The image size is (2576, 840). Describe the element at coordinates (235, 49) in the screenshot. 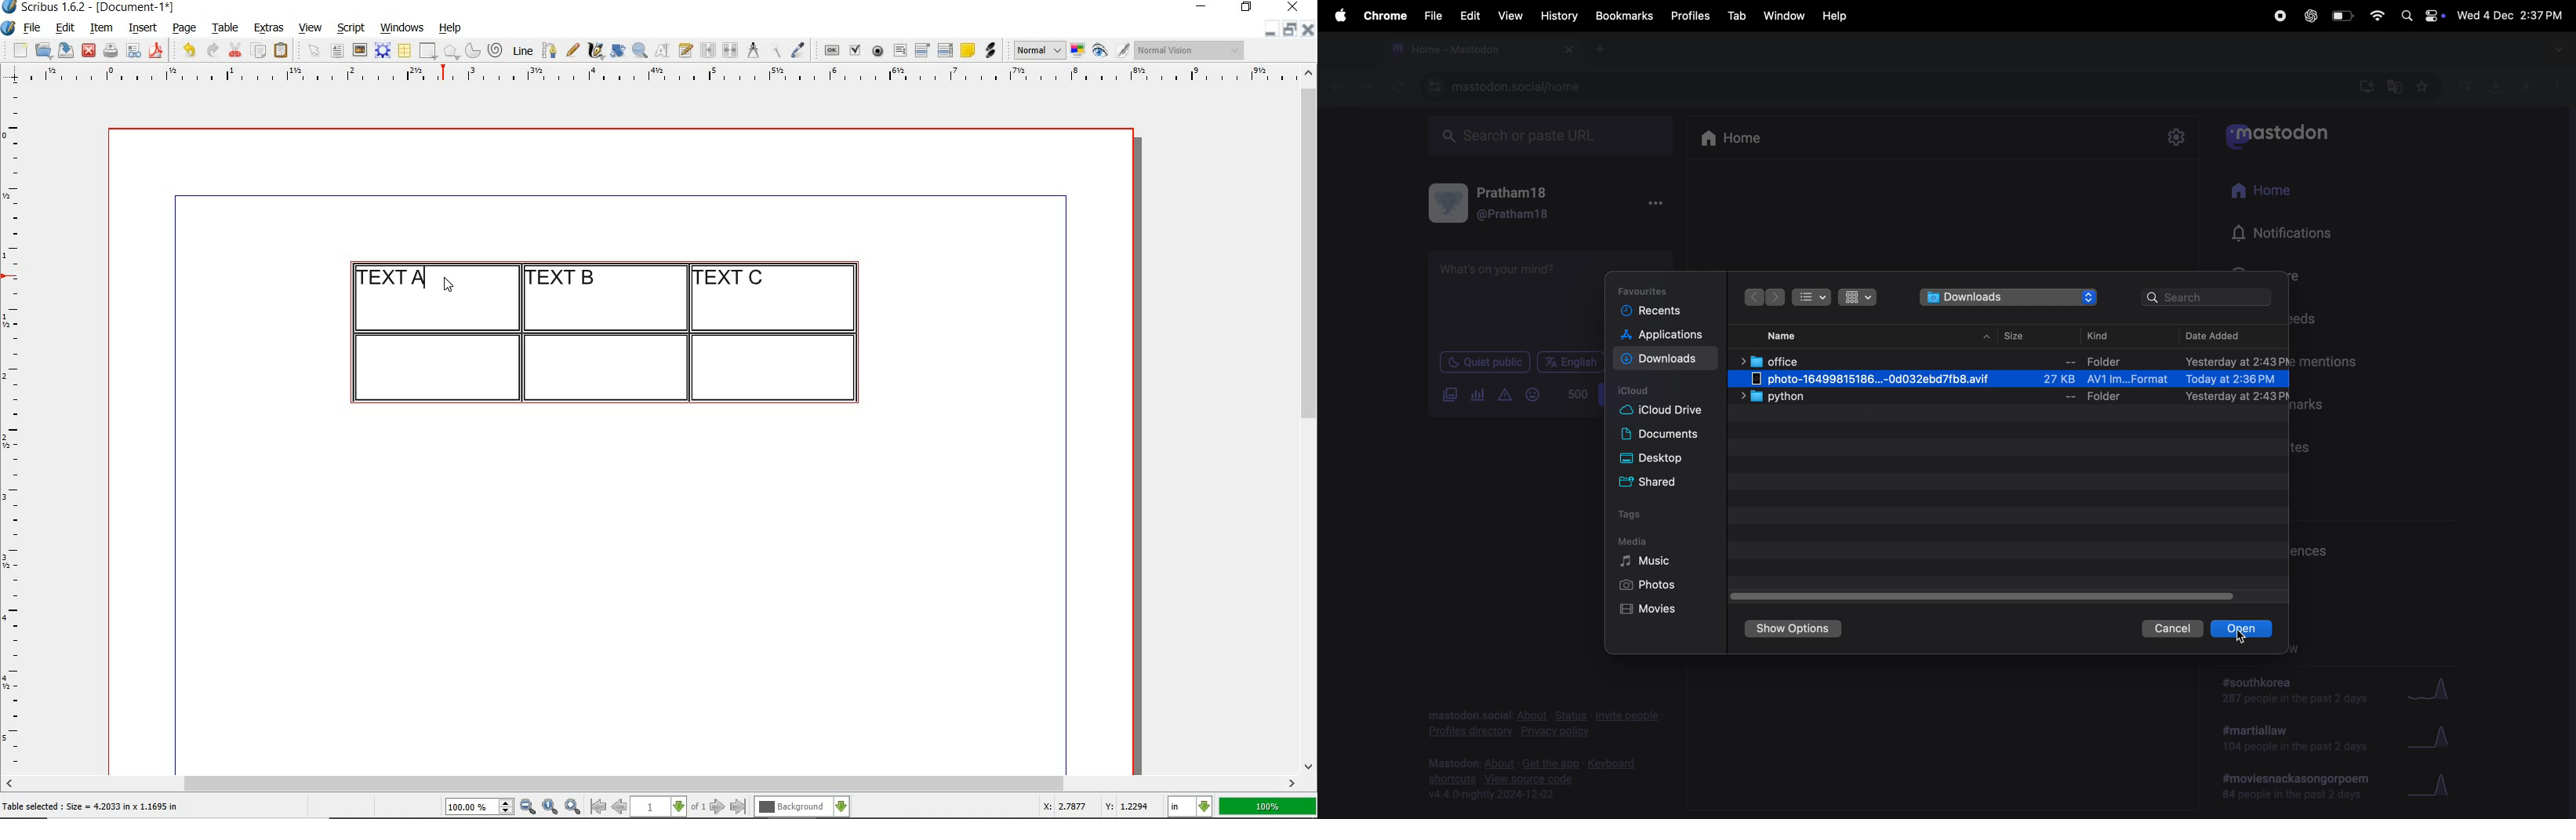

I see `cut` at that location.